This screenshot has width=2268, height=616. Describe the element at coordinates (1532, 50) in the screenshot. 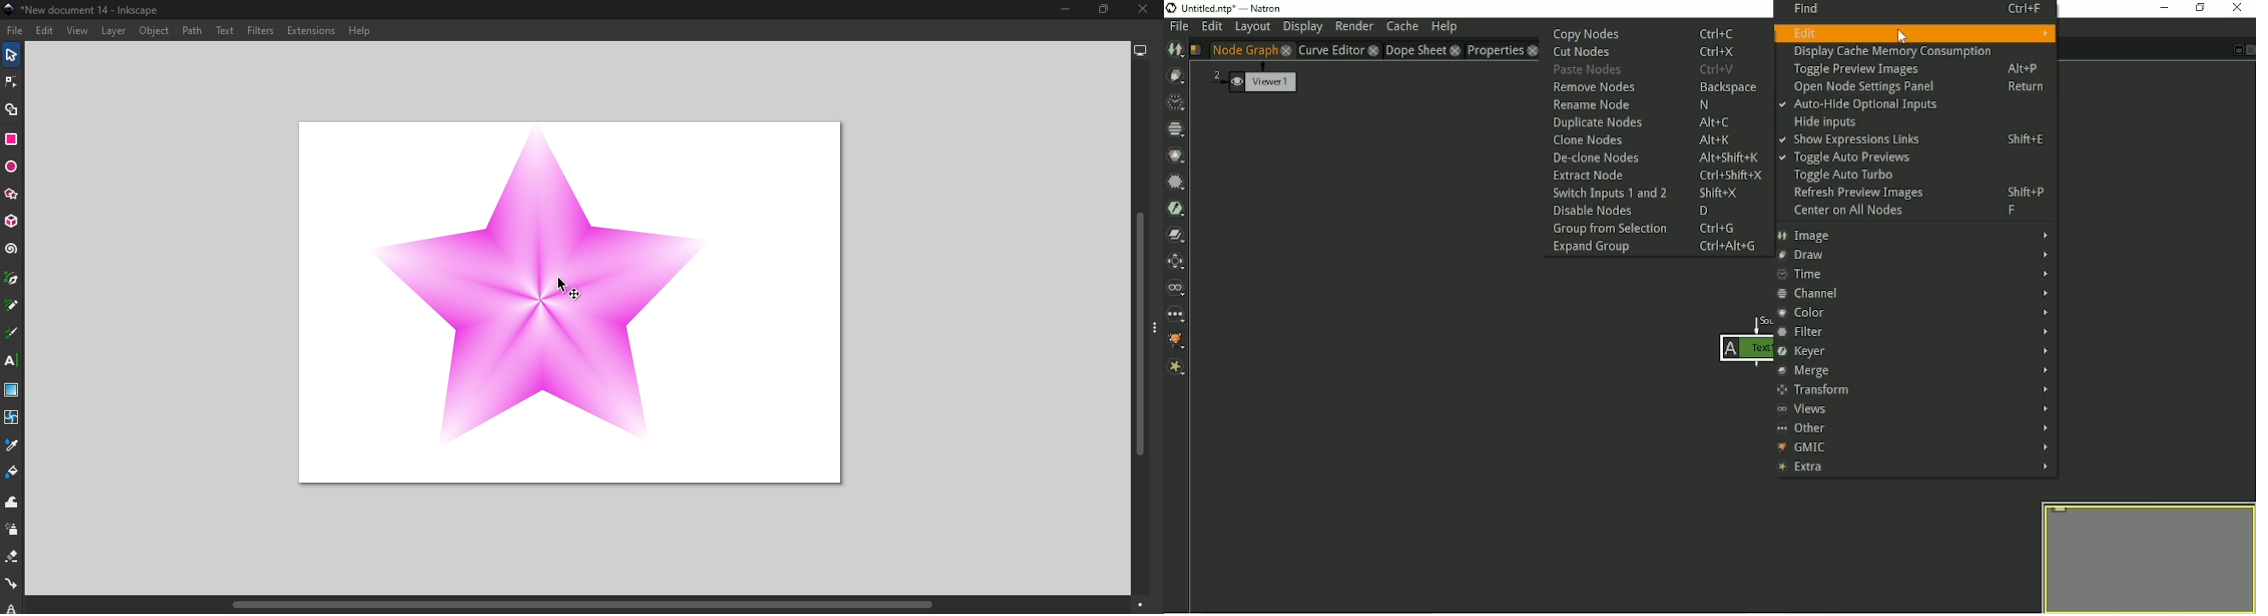

I see `close` at that location.